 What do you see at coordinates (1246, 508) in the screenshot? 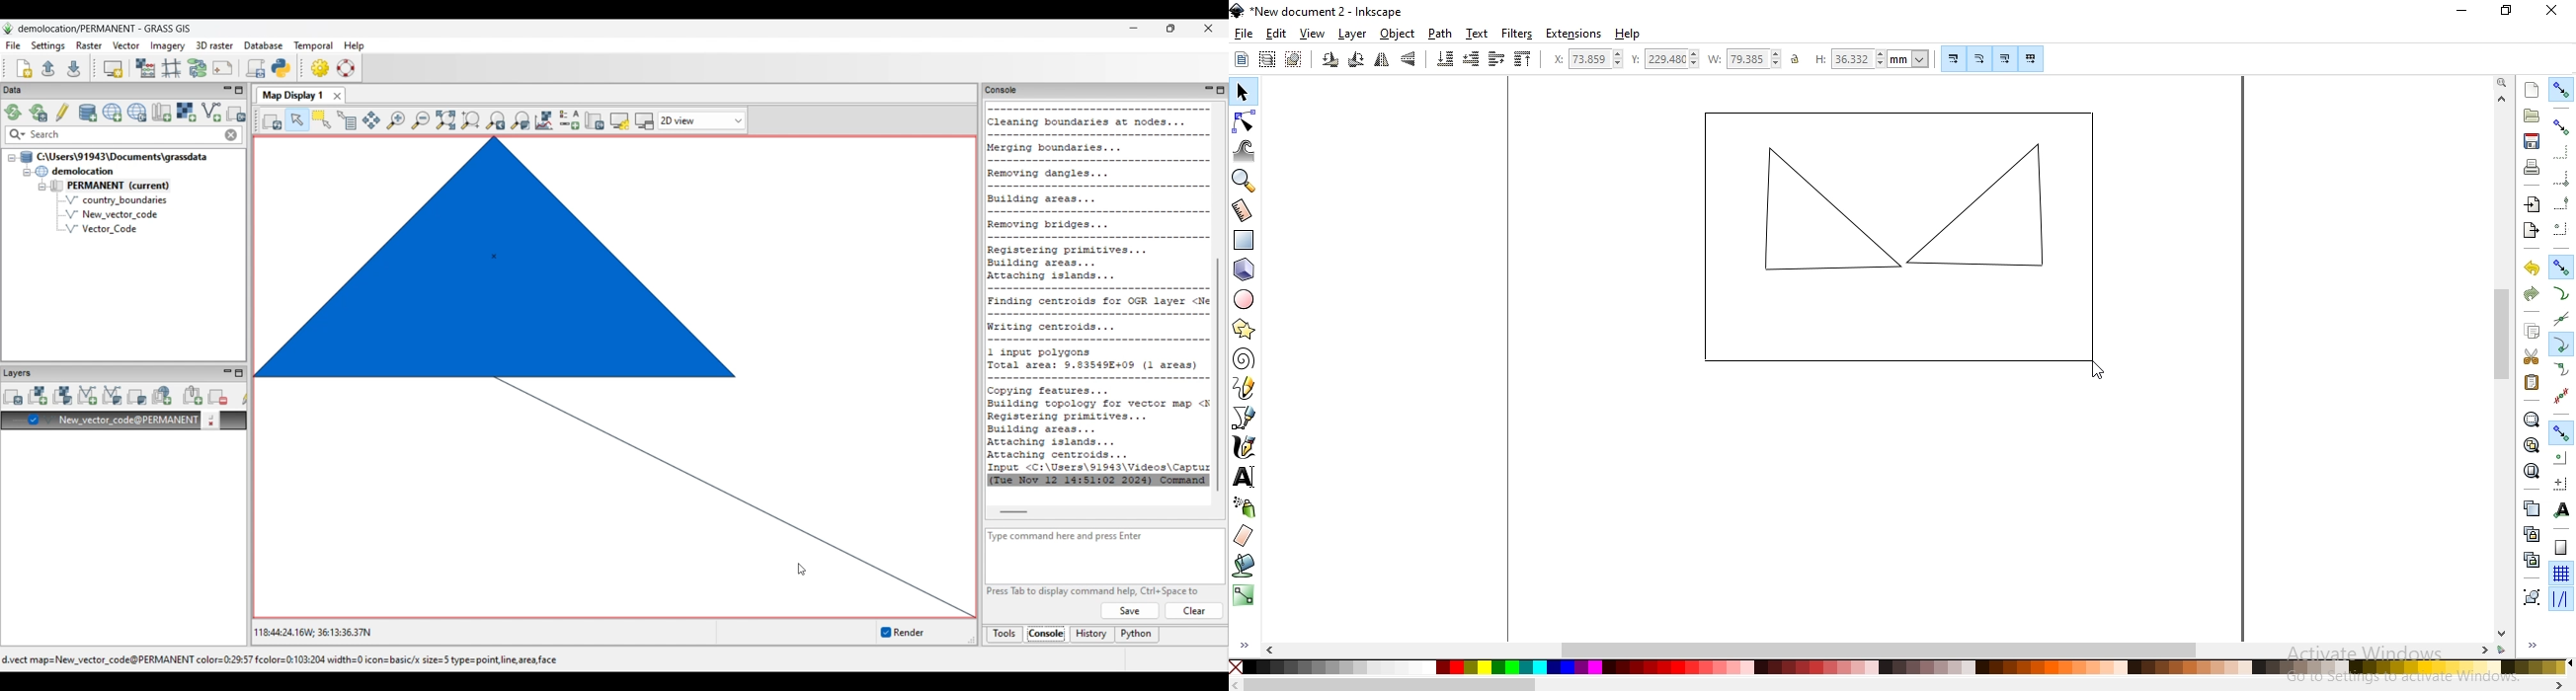
I see `spray objects by sculpting or painting` at bounding box center [1246, 508].